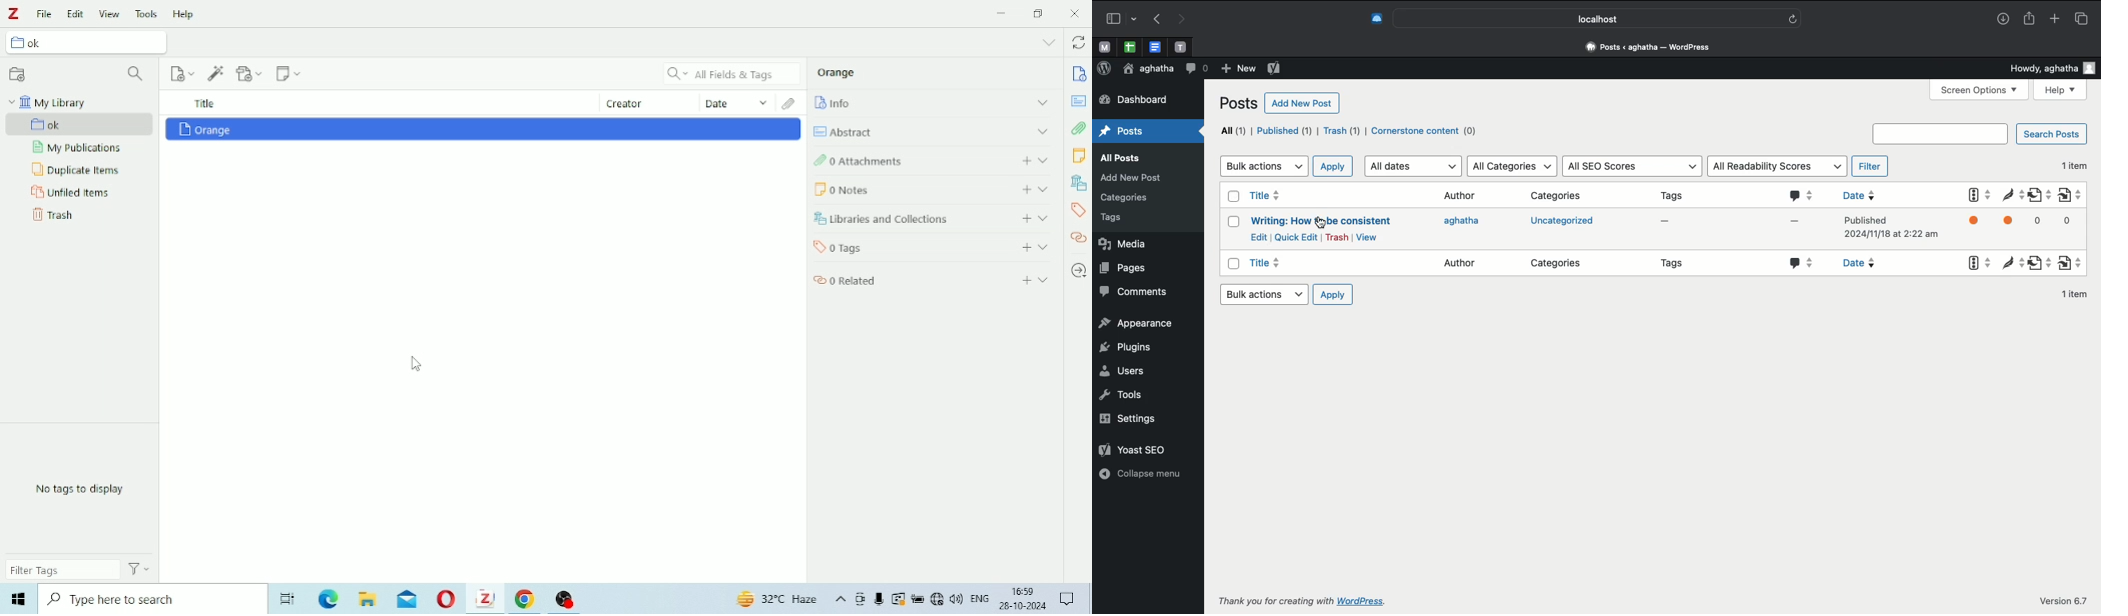 Image resolution: width=2128 pixels, height=616 pixels. What do you see at coordinates (91, 44) in the screenshot?
I see `ok` at bounding box center [91, 44].